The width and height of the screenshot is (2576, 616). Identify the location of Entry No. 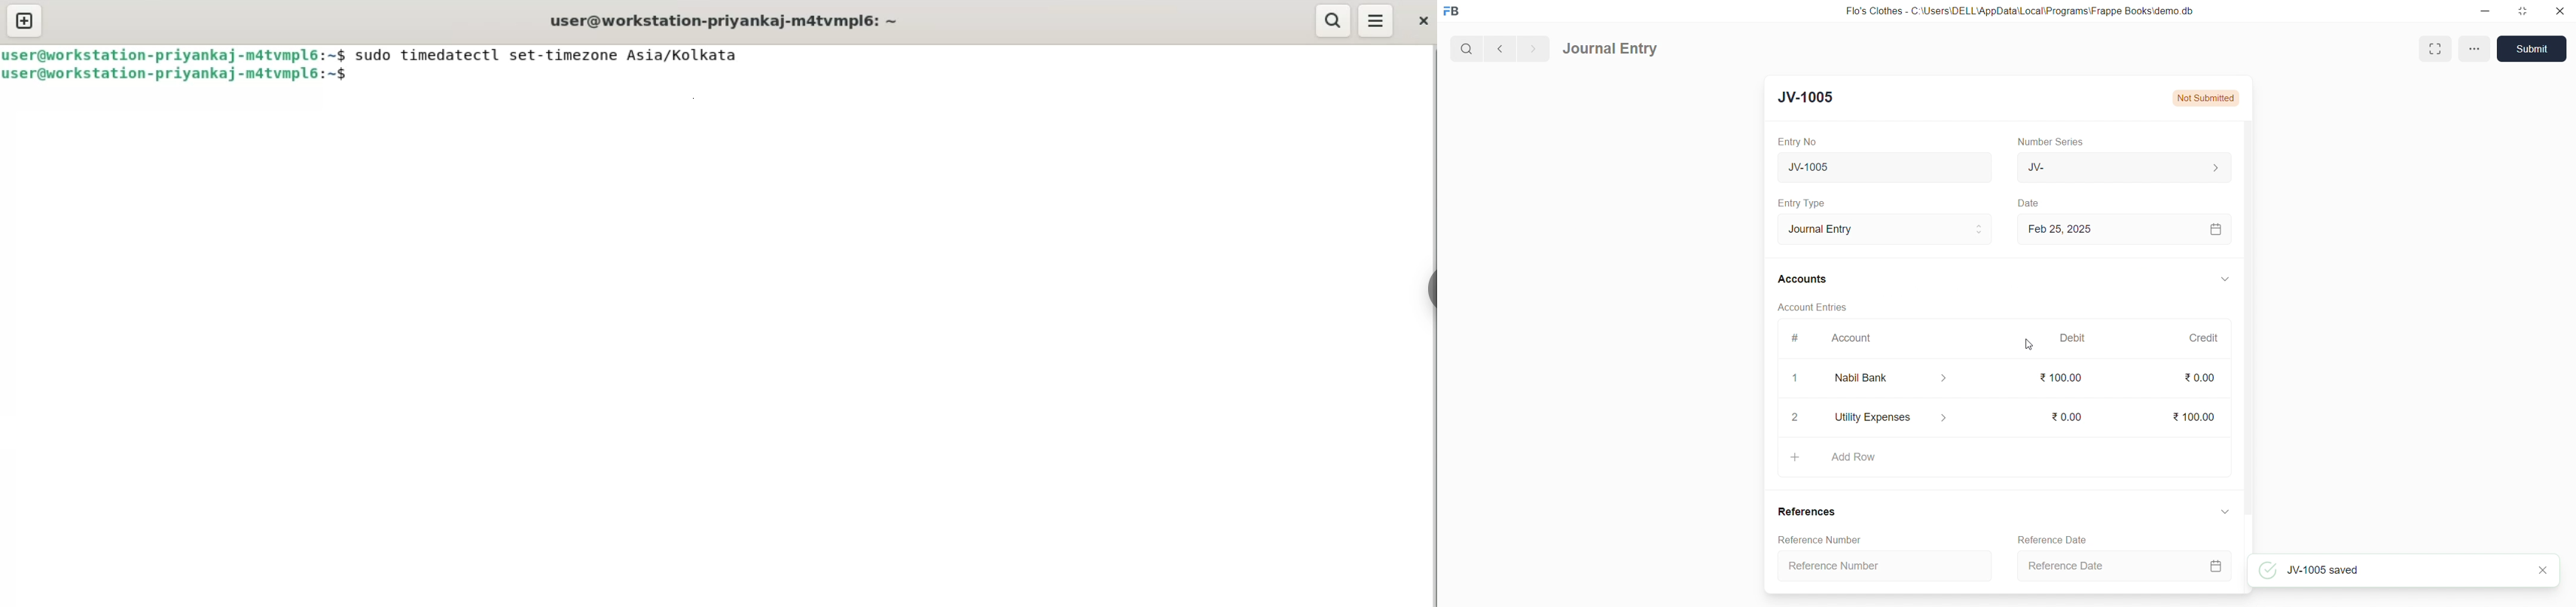
(1794, 141).